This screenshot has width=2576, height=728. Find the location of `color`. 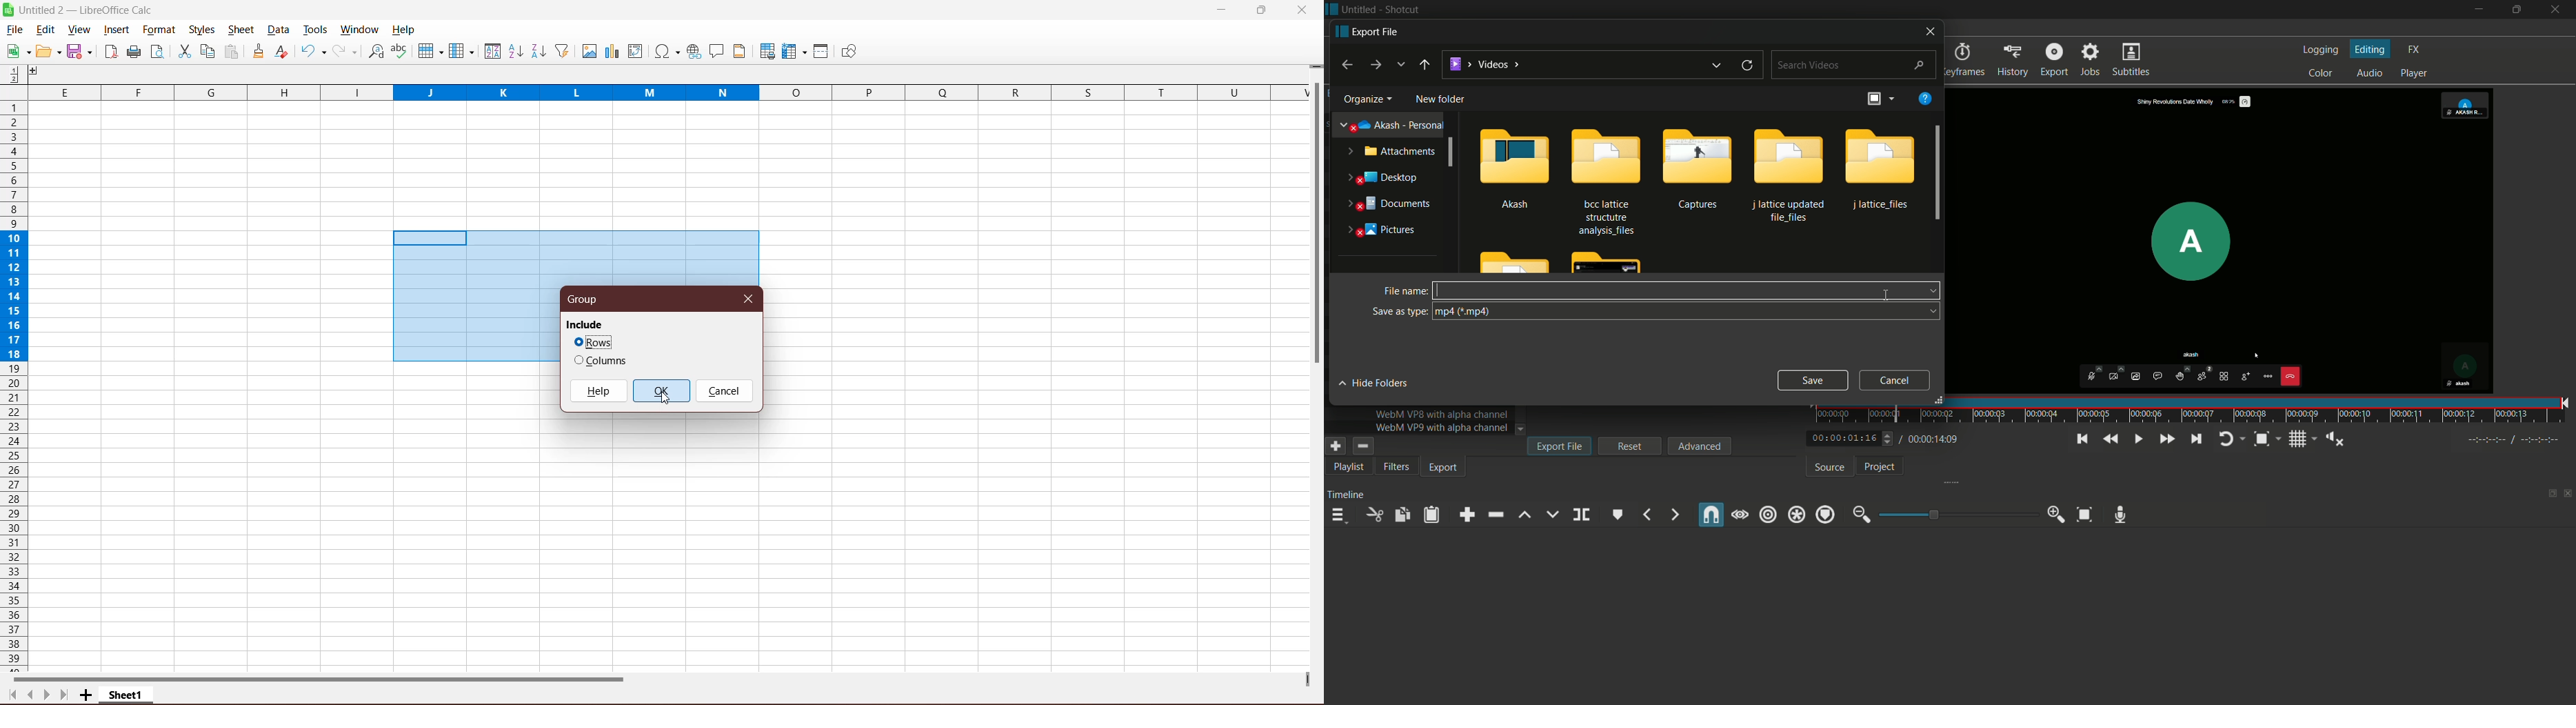

color is located at coordinates (2321, 74).